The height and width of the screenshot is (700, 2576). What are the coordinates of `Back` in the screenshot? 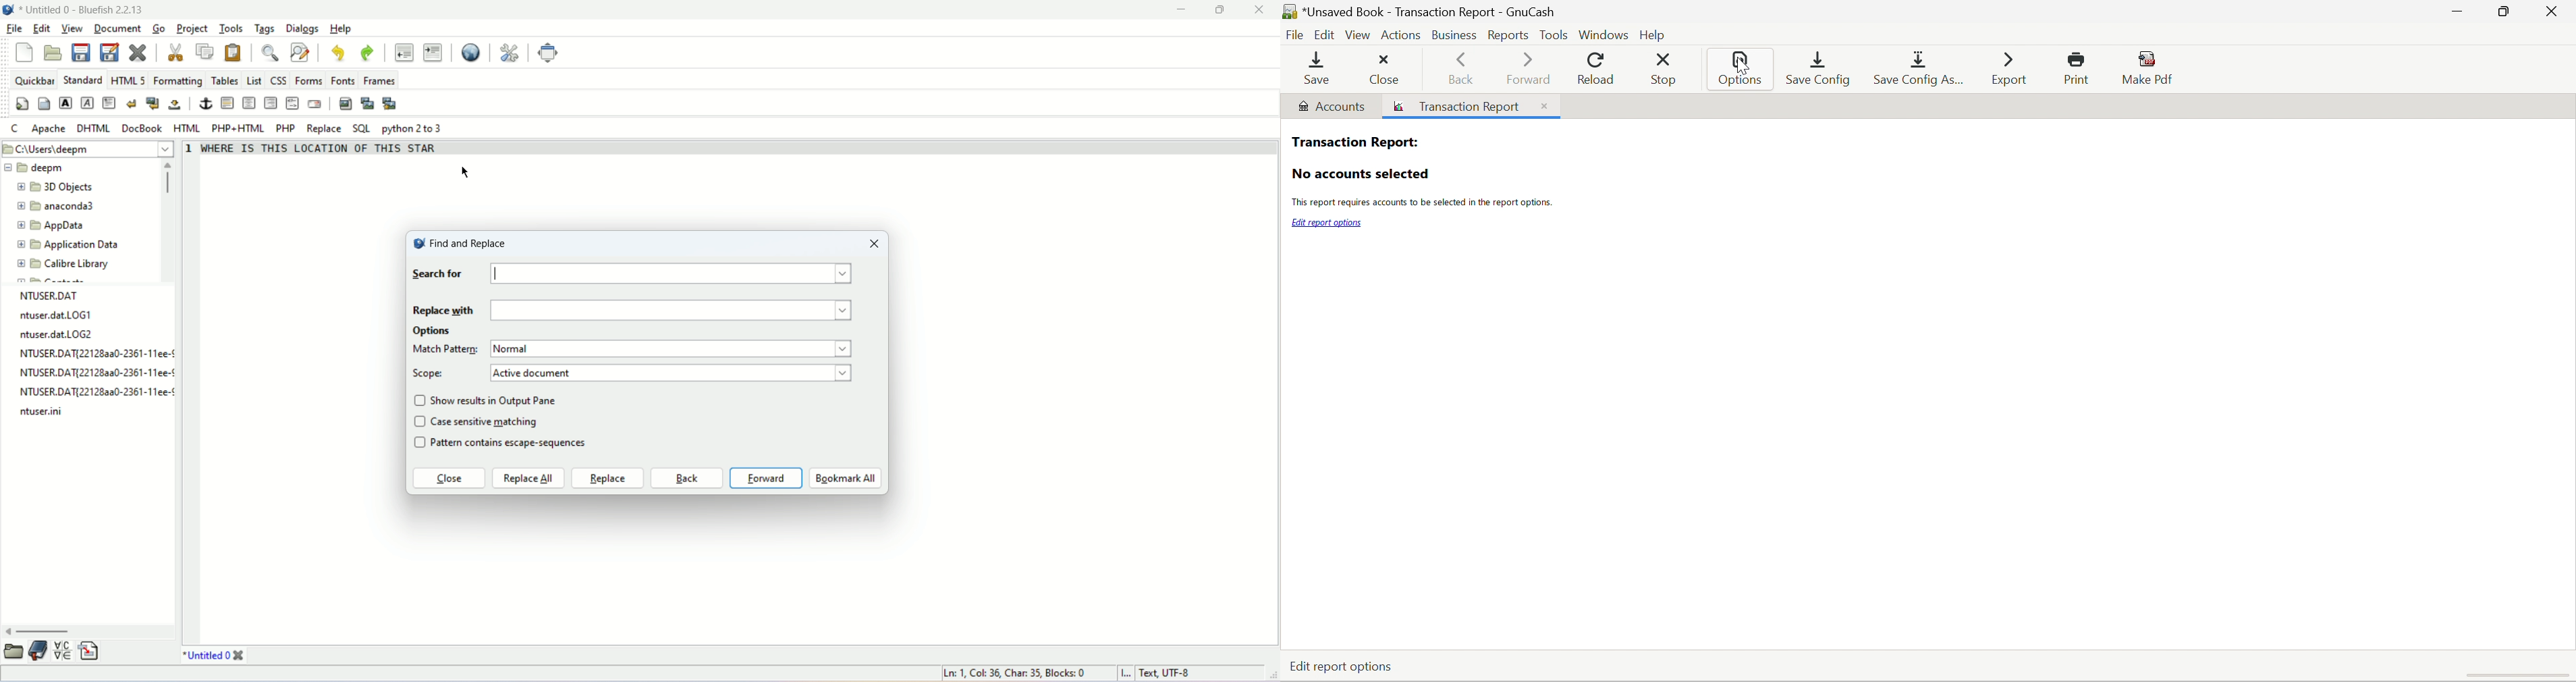 It's located at (1463, 70).